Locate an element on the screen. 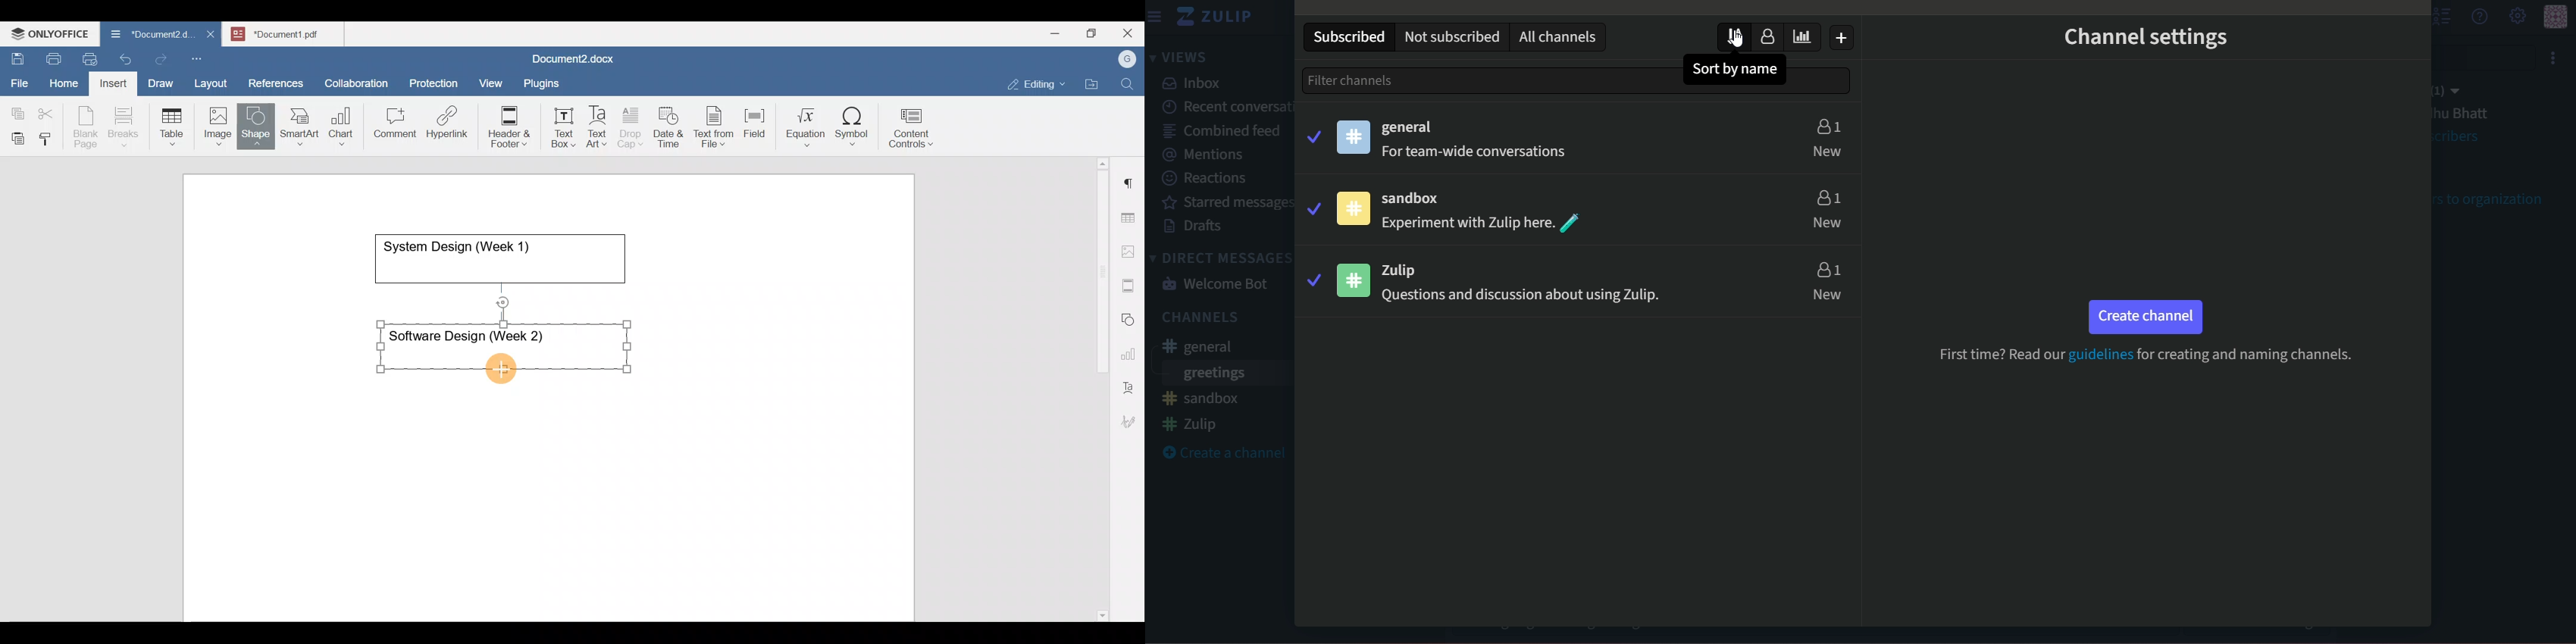 The width and height of the screenshot is (2576, 644). Layout is located at coordinates (214, 81).